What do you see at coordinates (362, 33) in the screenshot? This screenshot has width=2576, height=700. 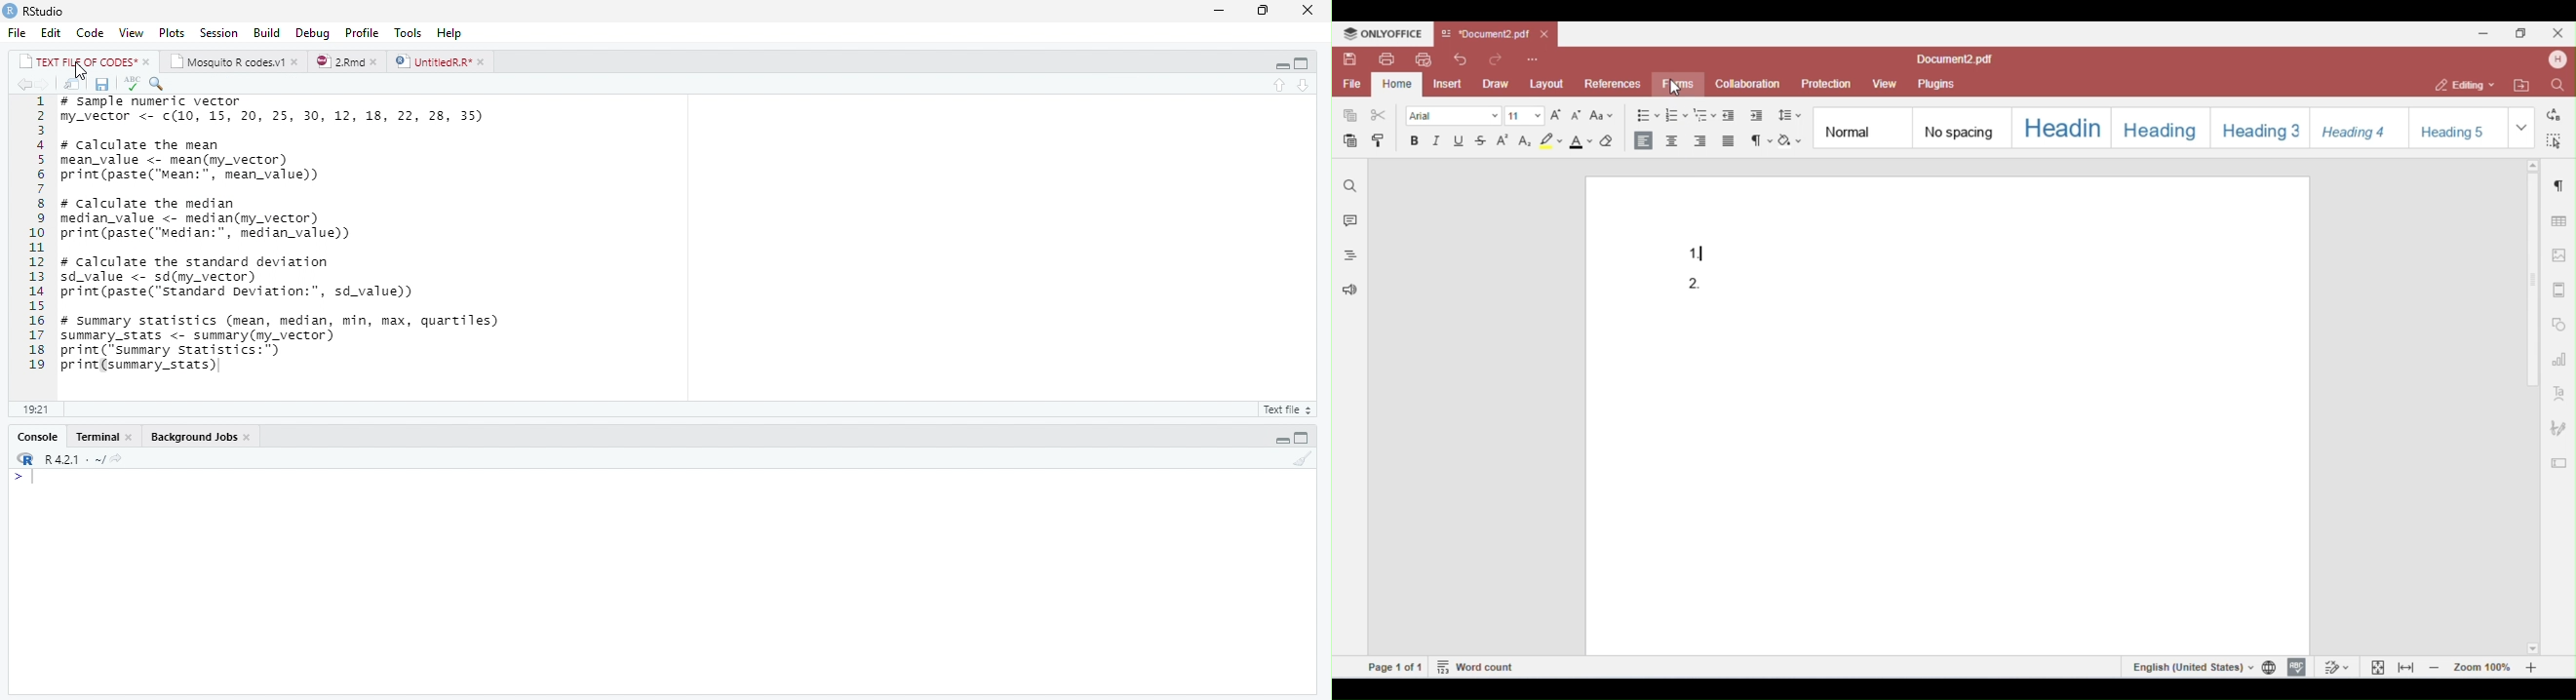 I see `profile` at bounding box center [362, 33].